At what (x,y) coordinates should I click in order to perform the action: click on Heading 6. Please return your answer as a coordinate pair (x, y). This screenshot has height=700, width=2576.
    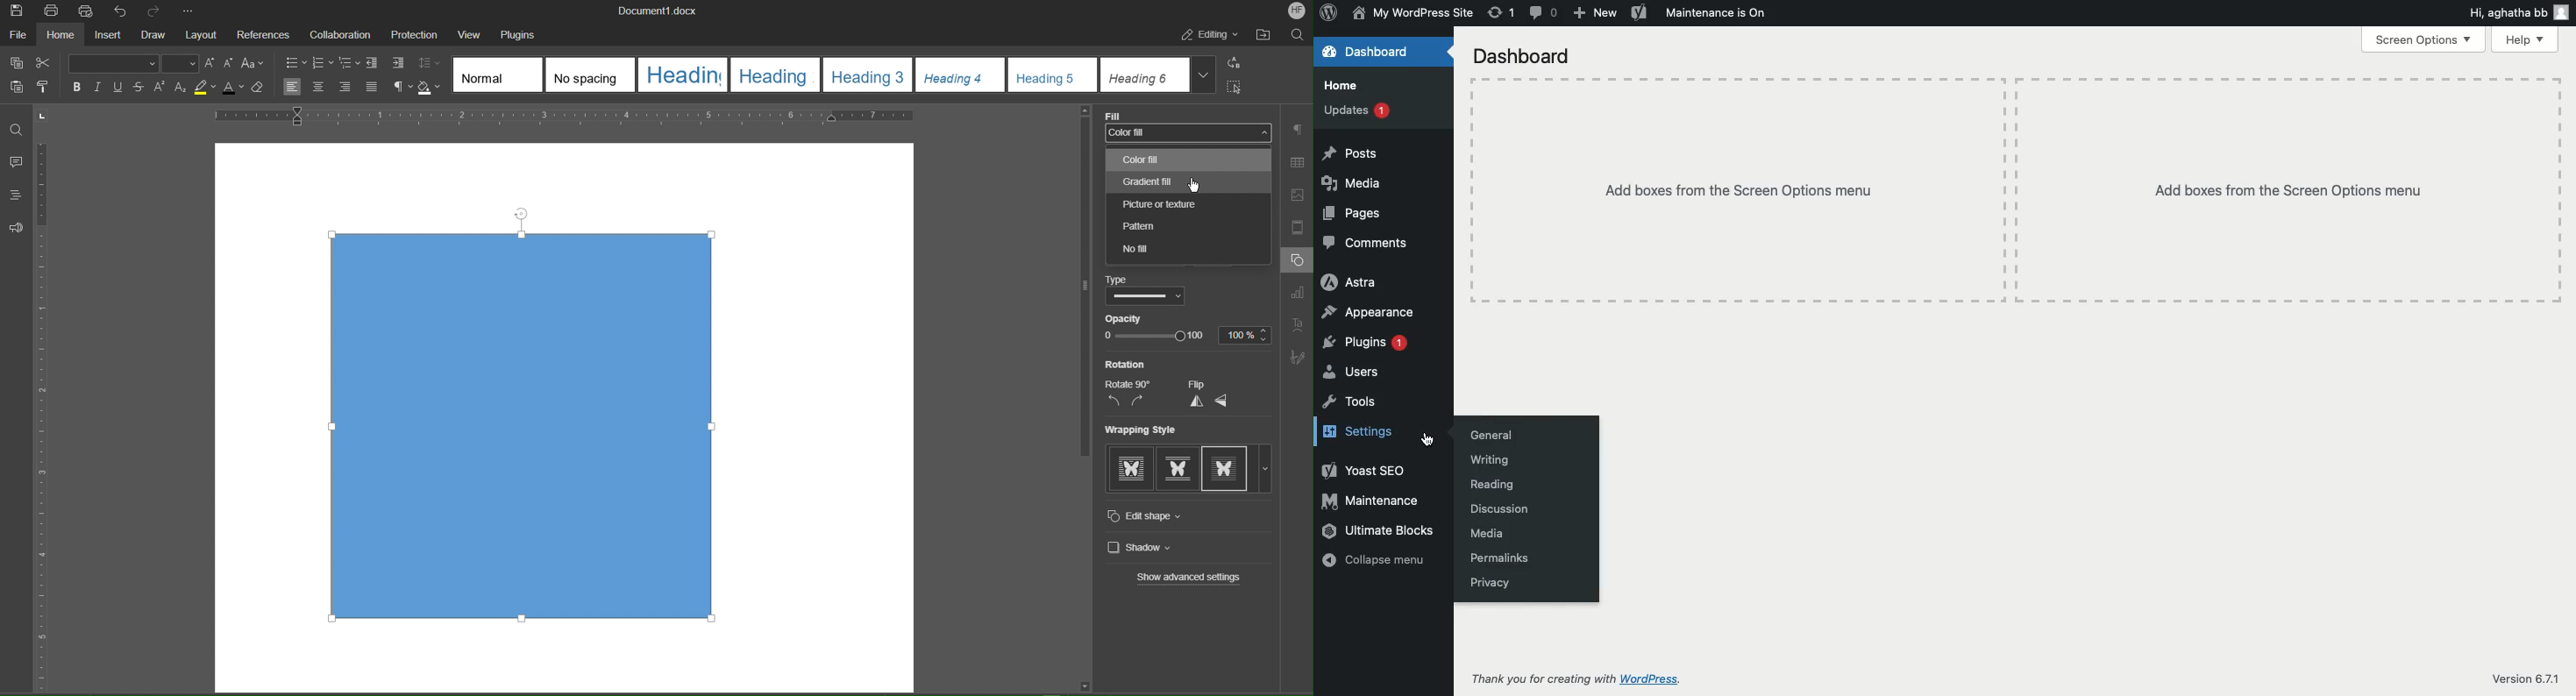
    Looking at the image, I should click on (1146, 75).